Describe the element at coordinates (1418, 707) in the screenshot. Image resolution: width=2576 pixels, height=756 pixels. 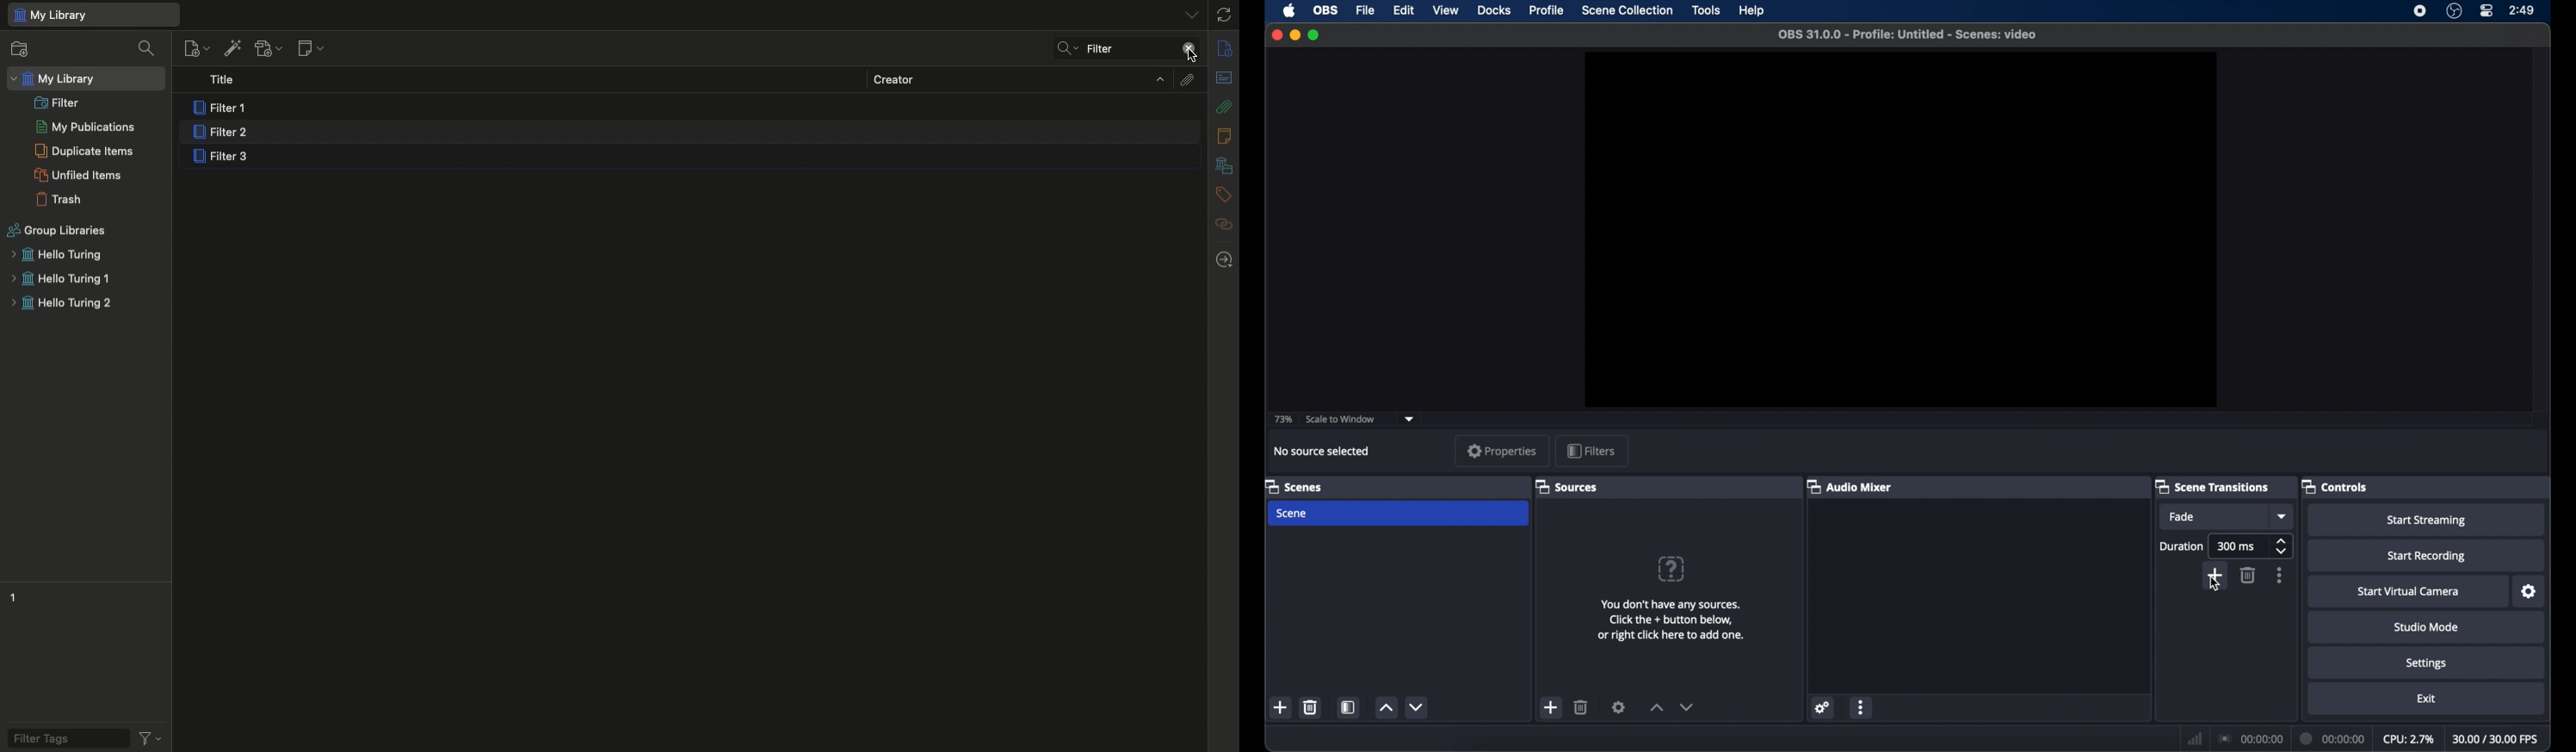
I see `decrement ` at that location.